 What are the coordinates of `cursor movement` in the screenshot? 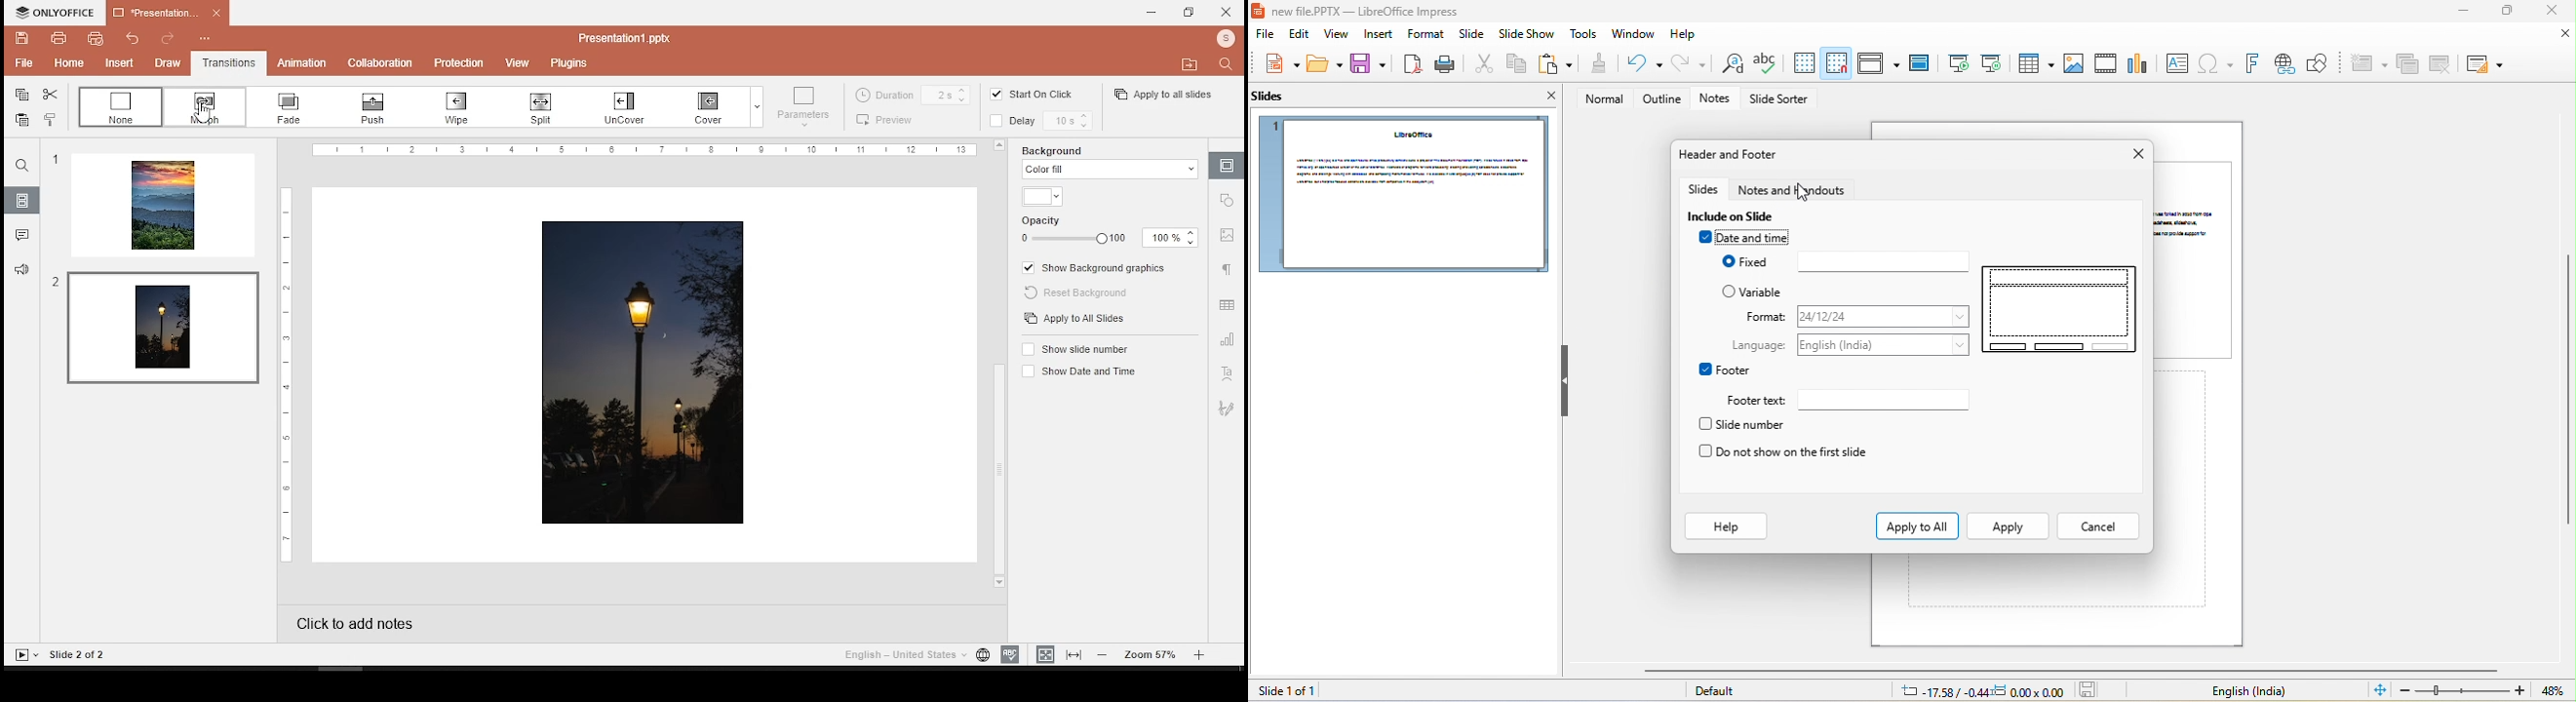 It's located at (1806, 195).